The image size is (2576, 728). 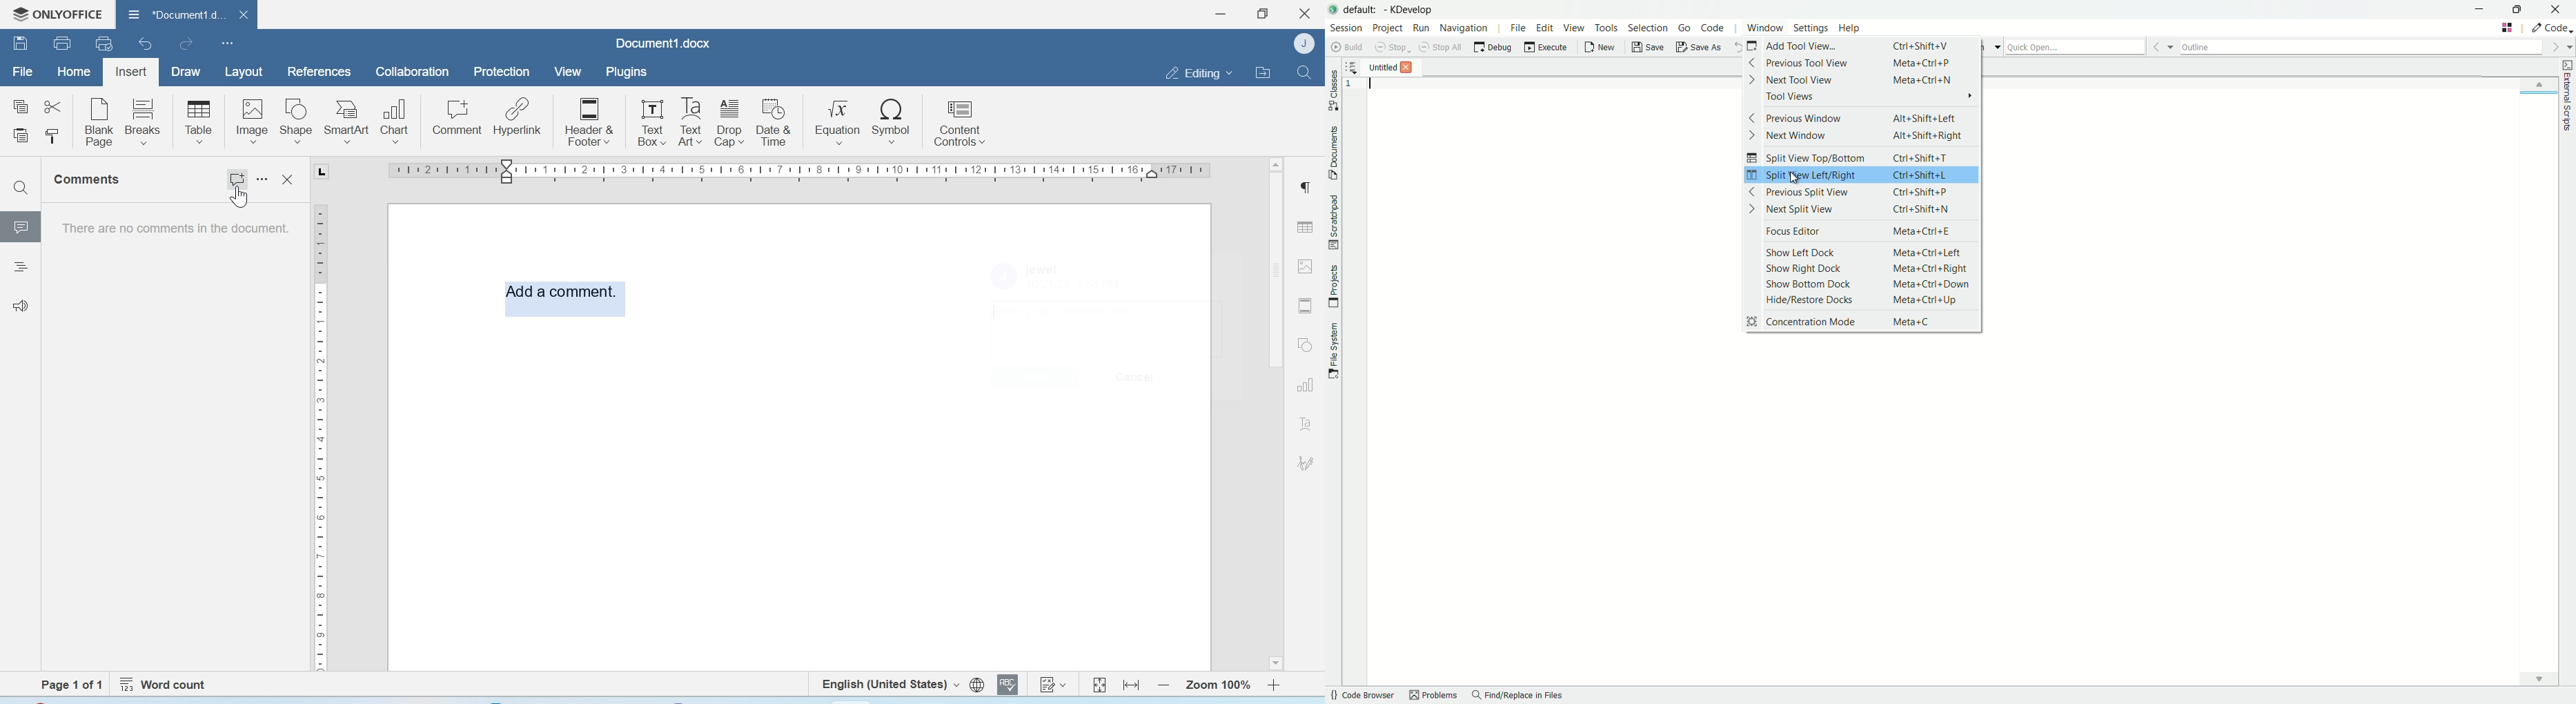 What do you see at coordinates (173, 12) in the screenshot?
I see `Document1.docx` at bounding box center [173, 12].